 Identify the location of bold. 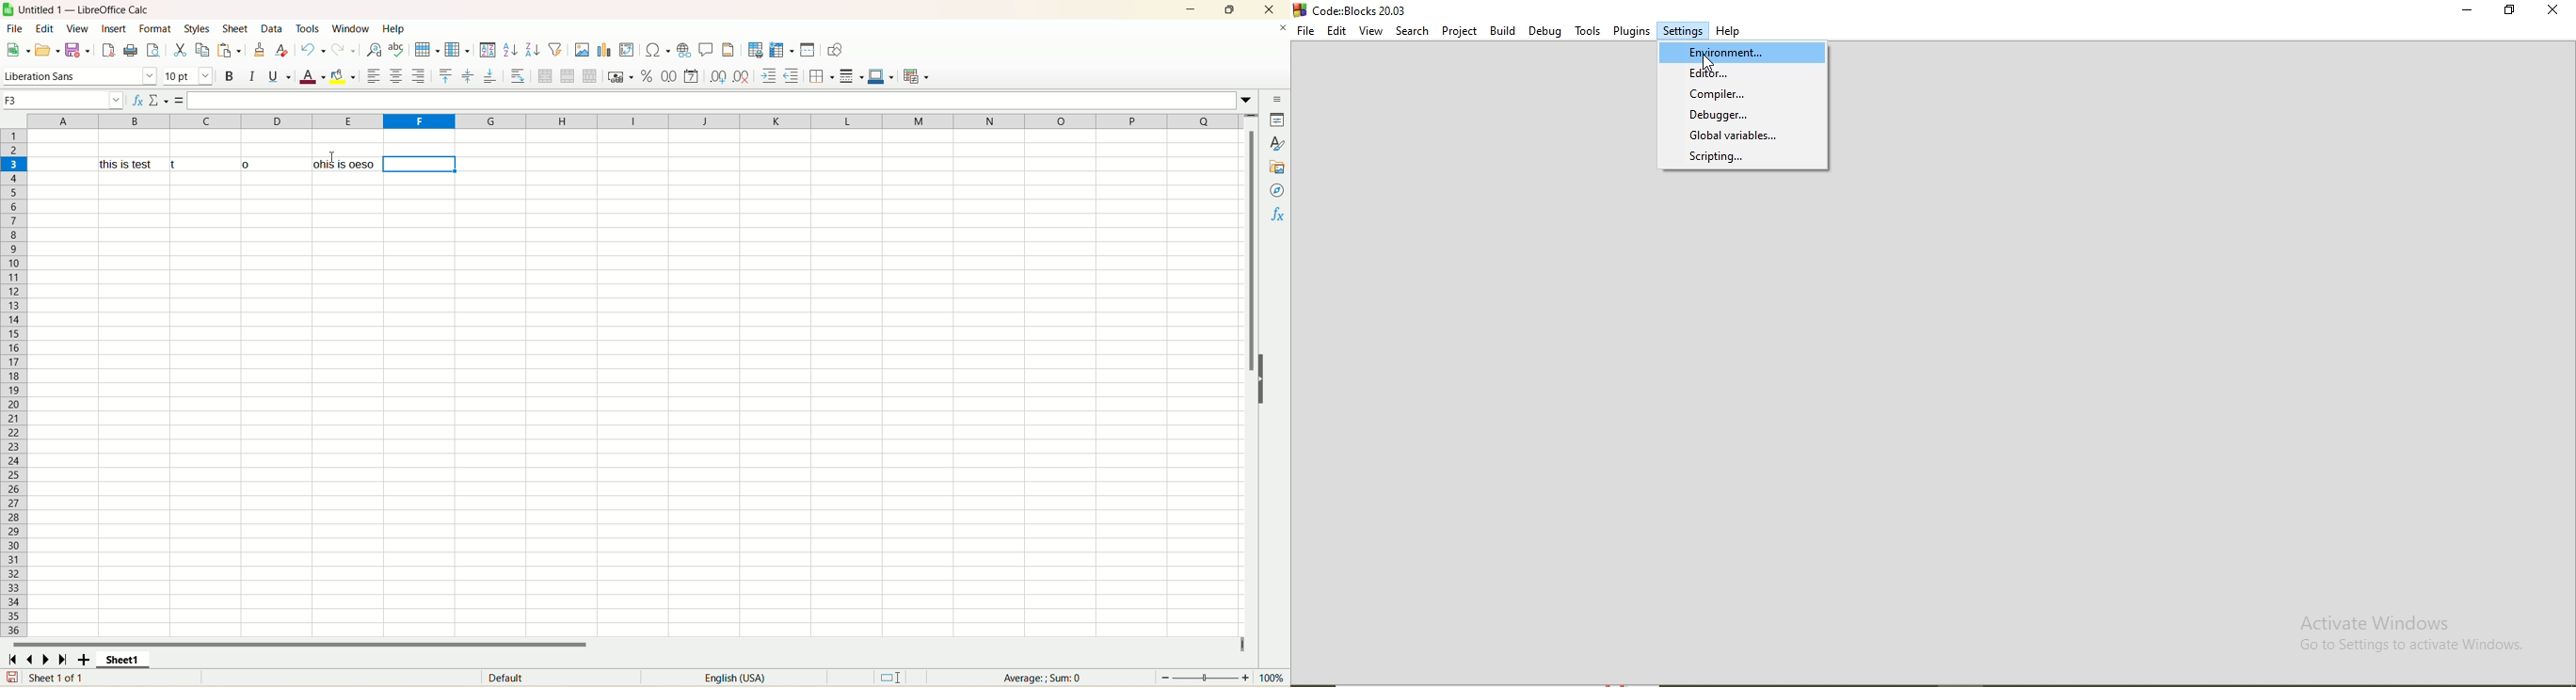
(232, 77).